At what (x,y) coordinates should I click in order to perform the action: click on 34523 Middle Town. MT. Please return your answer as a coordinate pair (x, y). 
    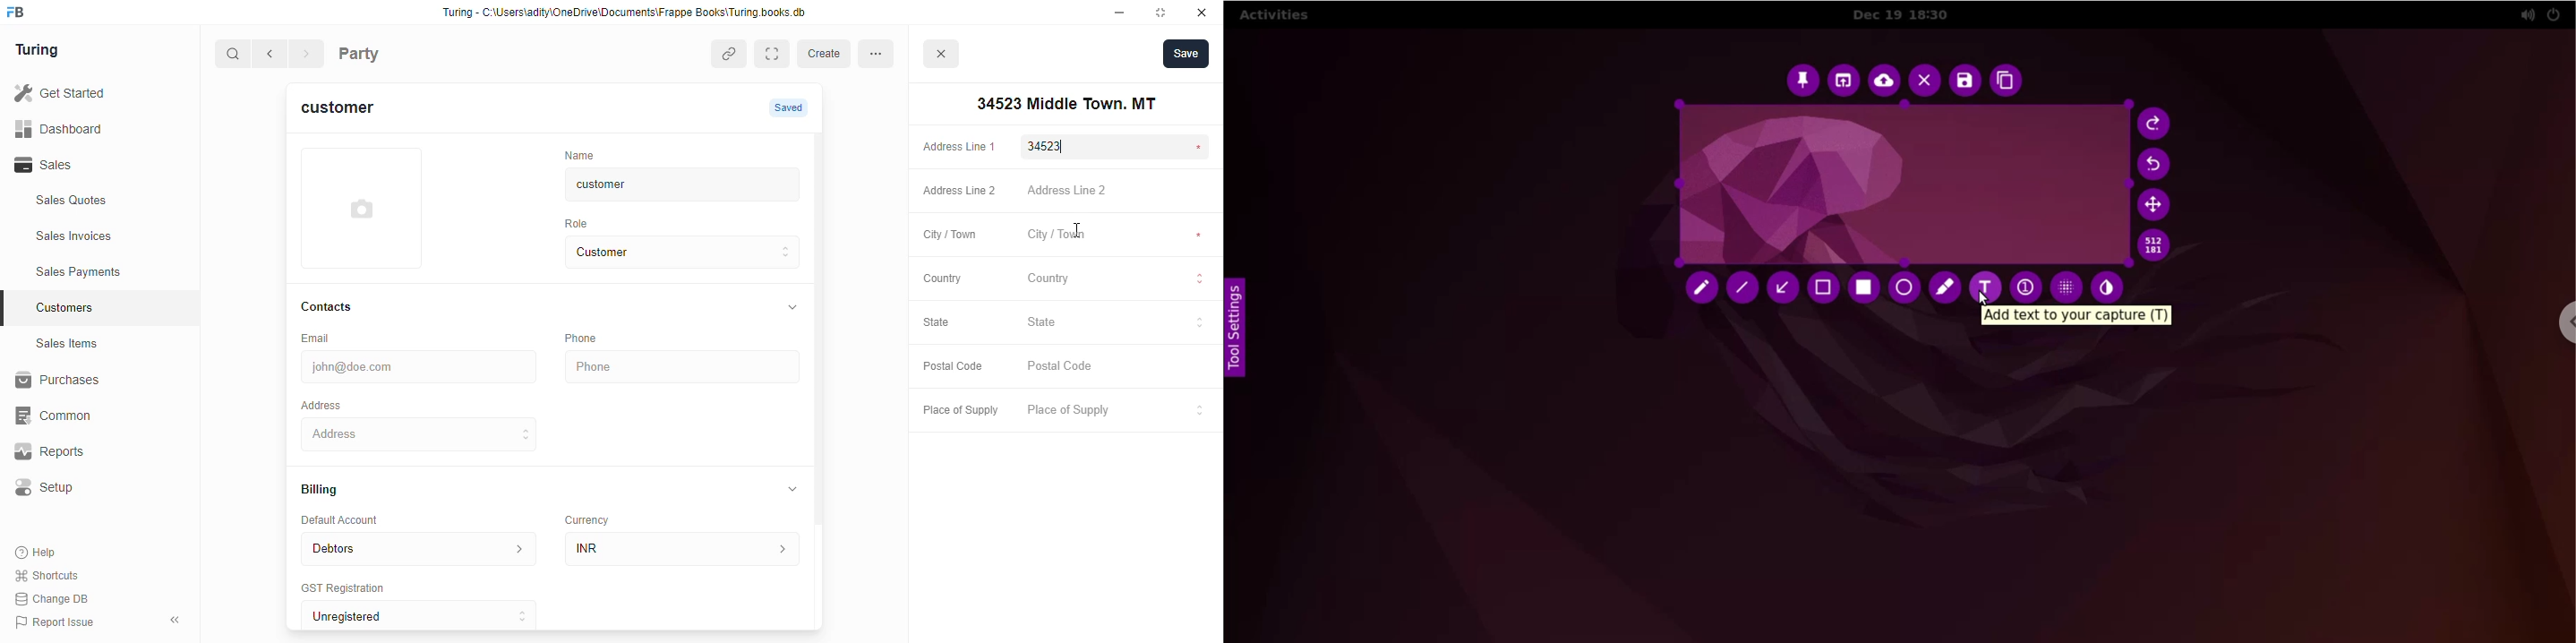
    Looking at the image, I should click on (1063, 104).